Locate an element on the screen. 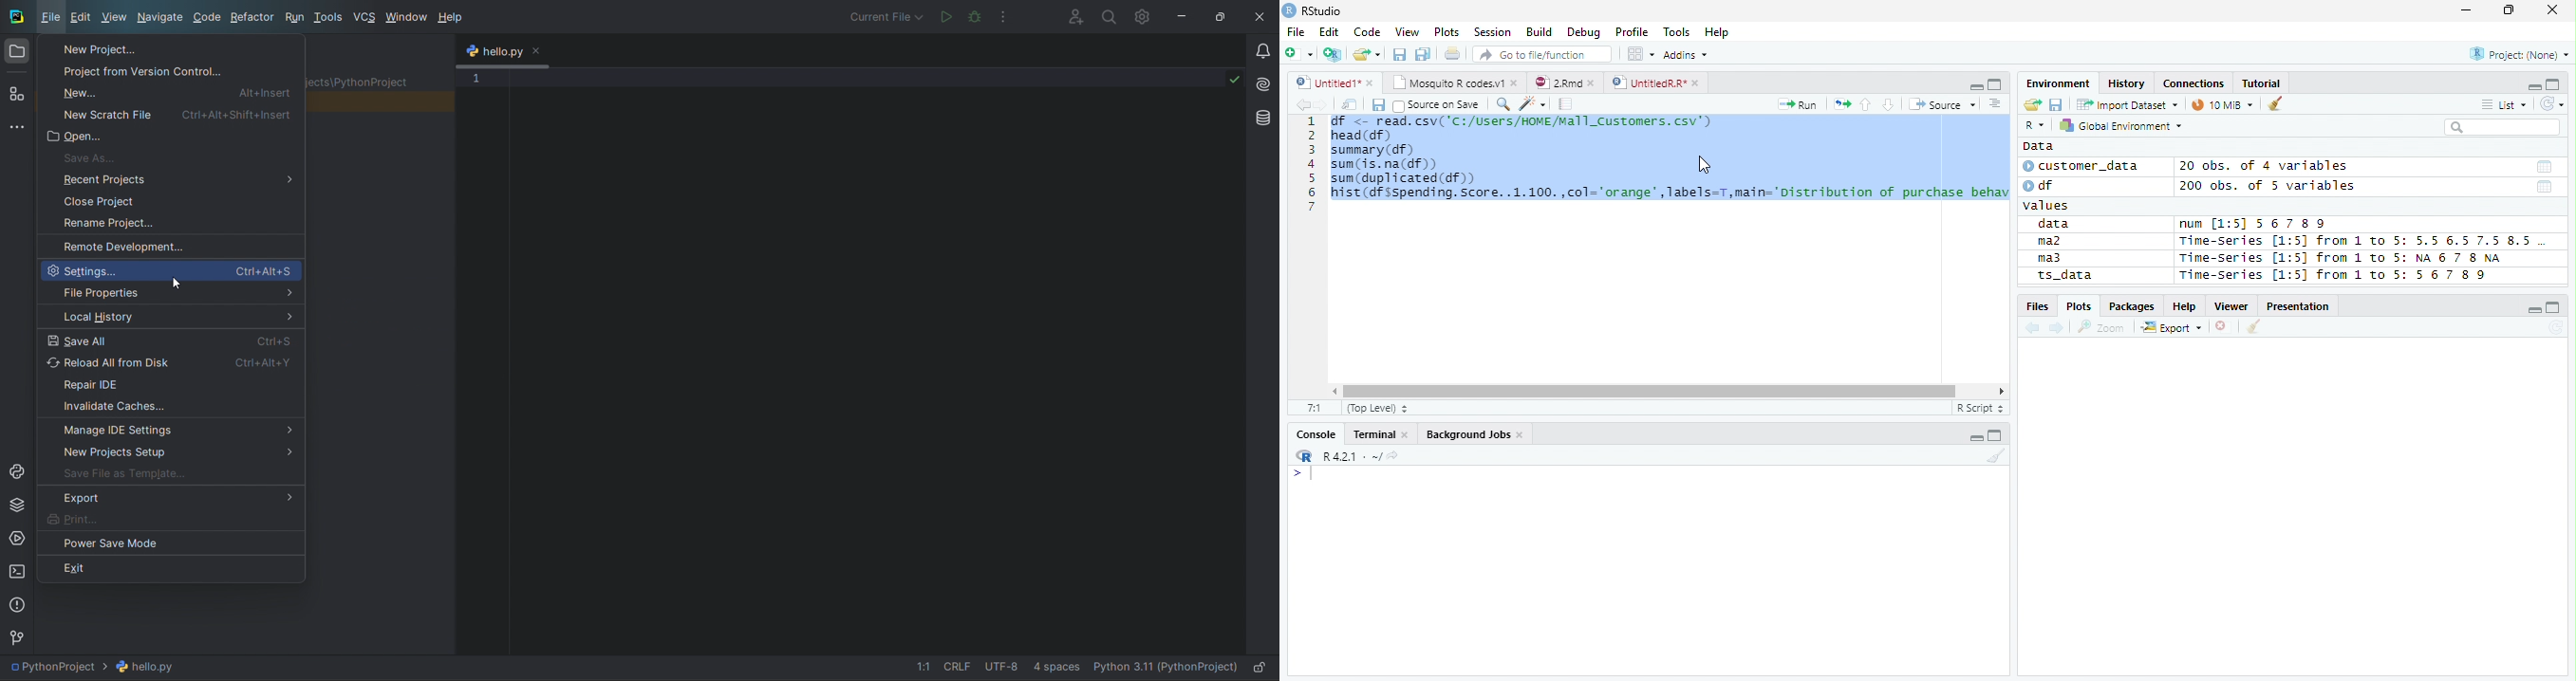 Image resolution: width=2576 pixels, height=700 pixels. Console is located at coordinates (1316, 433).